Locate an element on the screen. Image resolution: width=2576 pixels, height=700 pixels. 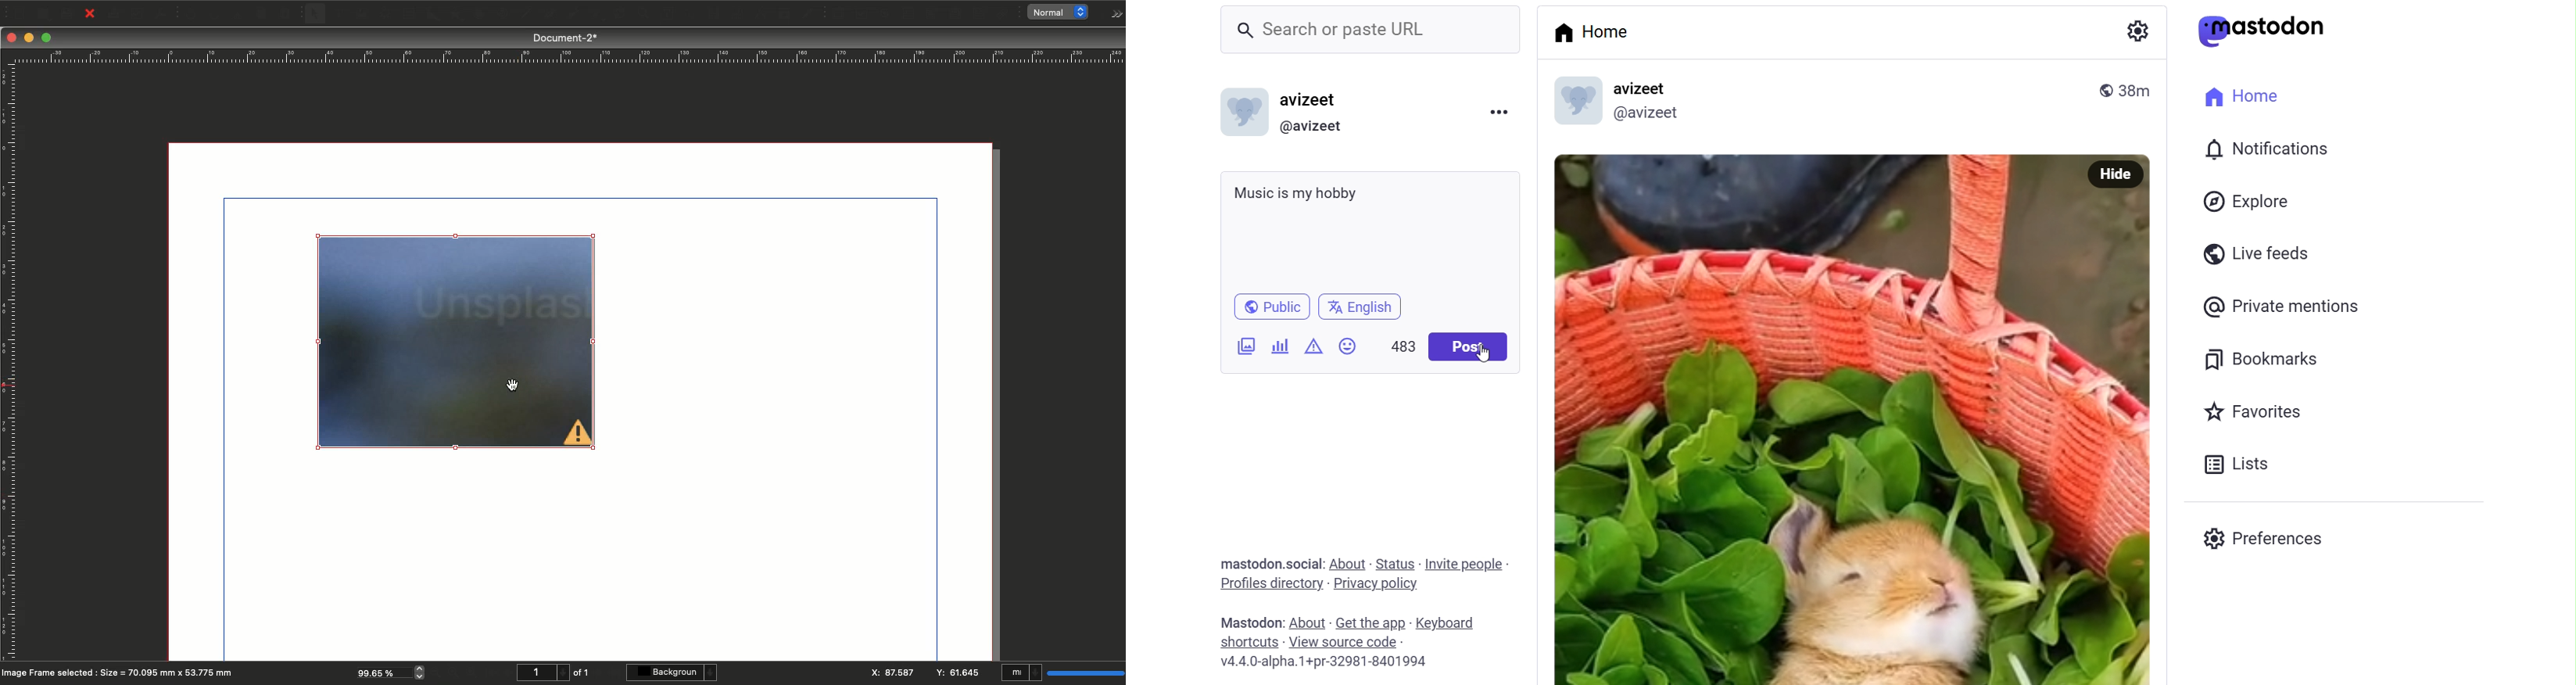
avizeet is located at coordinates (1312, 100).